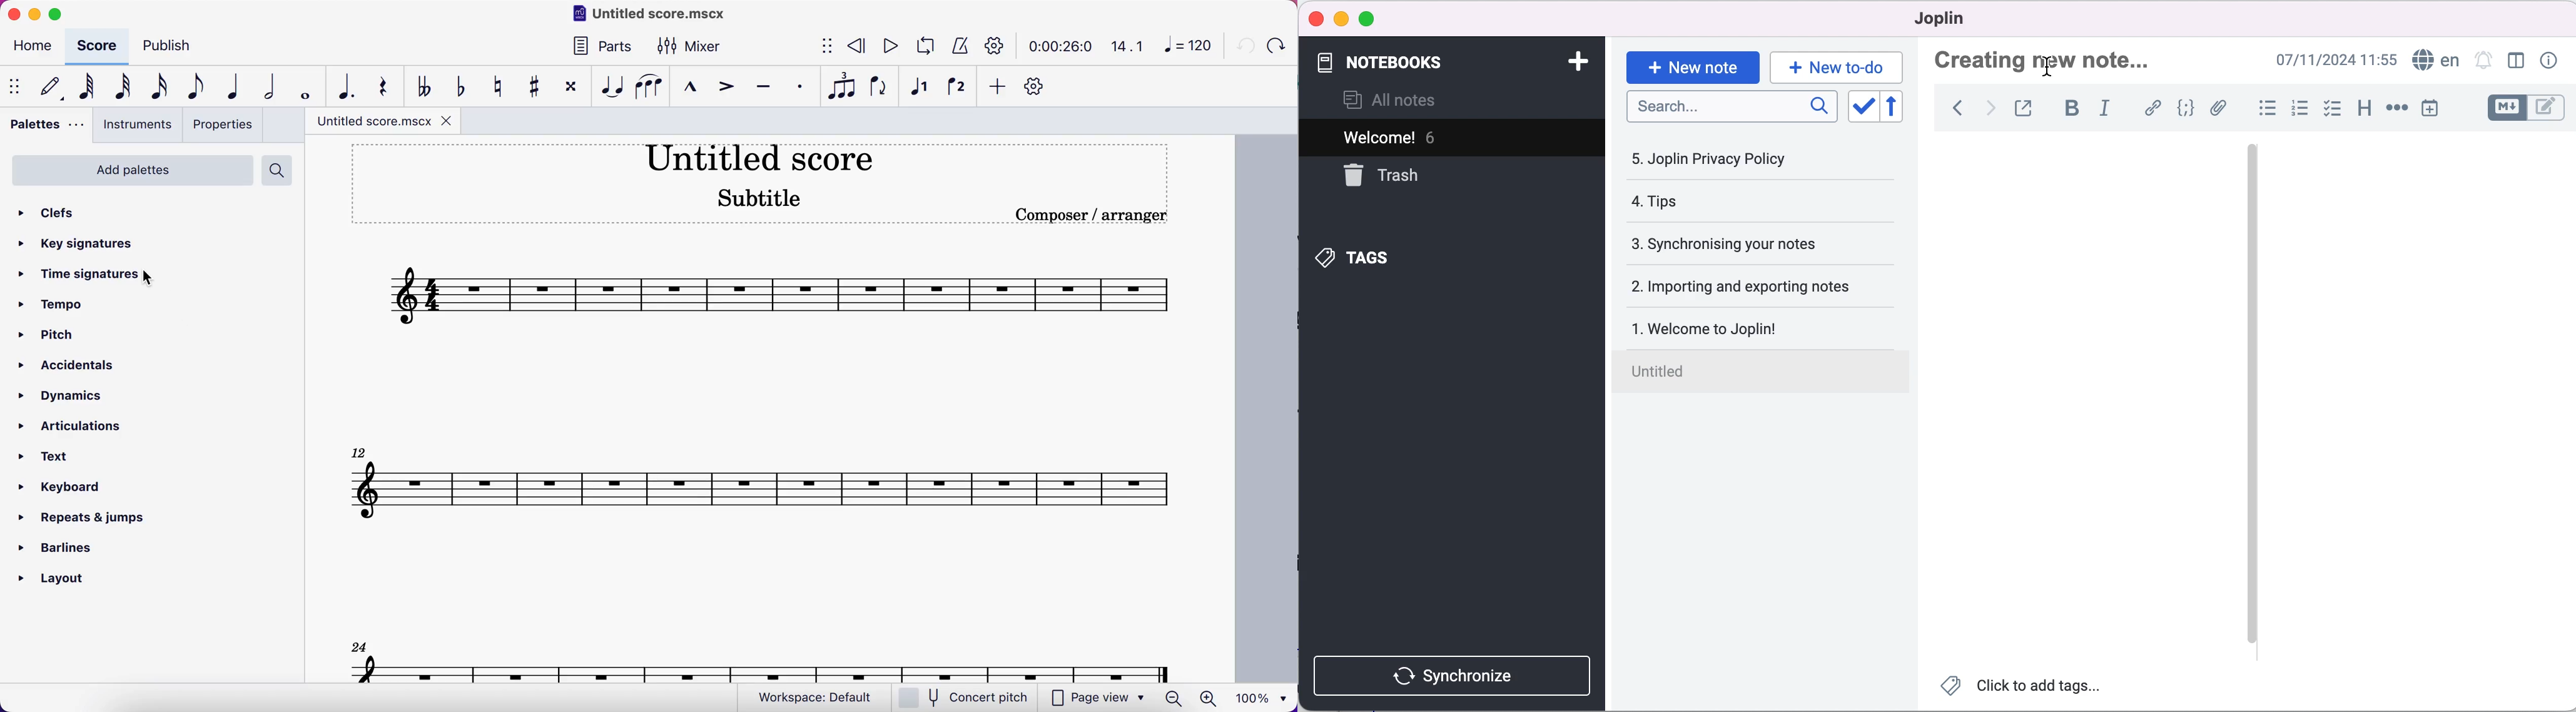 The height and width of the screenshot is (728, 2576). What do you see at coordinates (1421, 63) in the screenshot?
I see `notebooks` at bounding box center [1421, 63].